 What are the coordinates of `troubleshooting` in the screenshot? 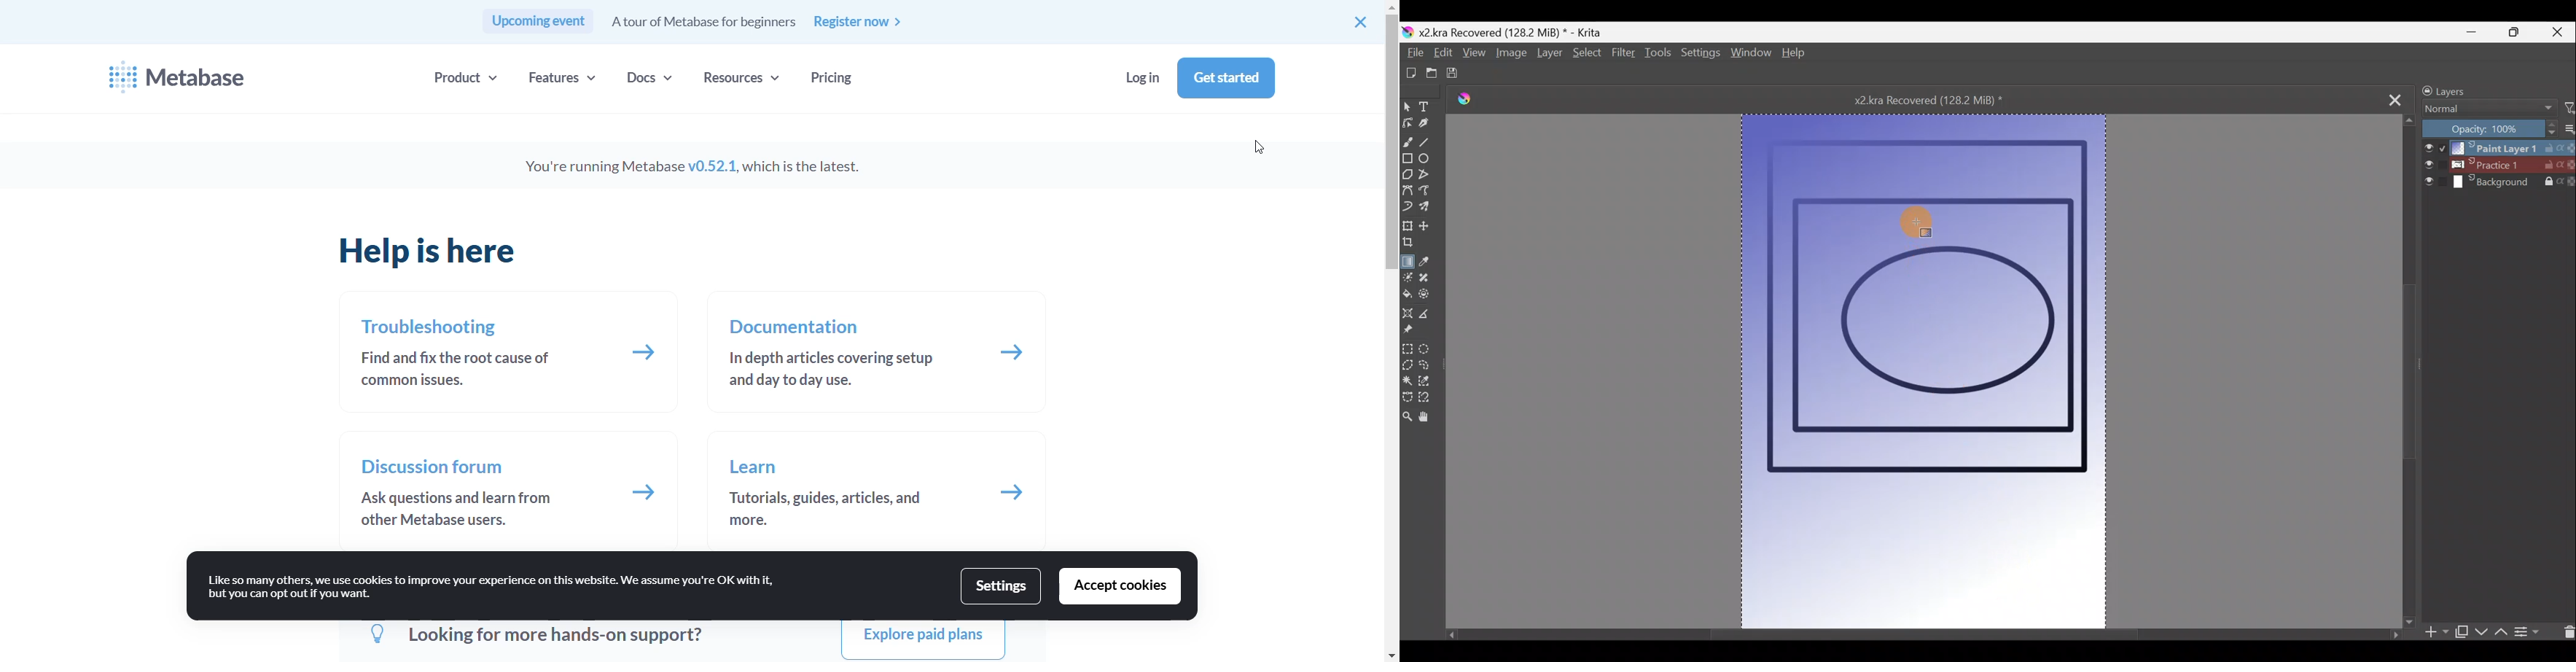 It's located at (432, 327).